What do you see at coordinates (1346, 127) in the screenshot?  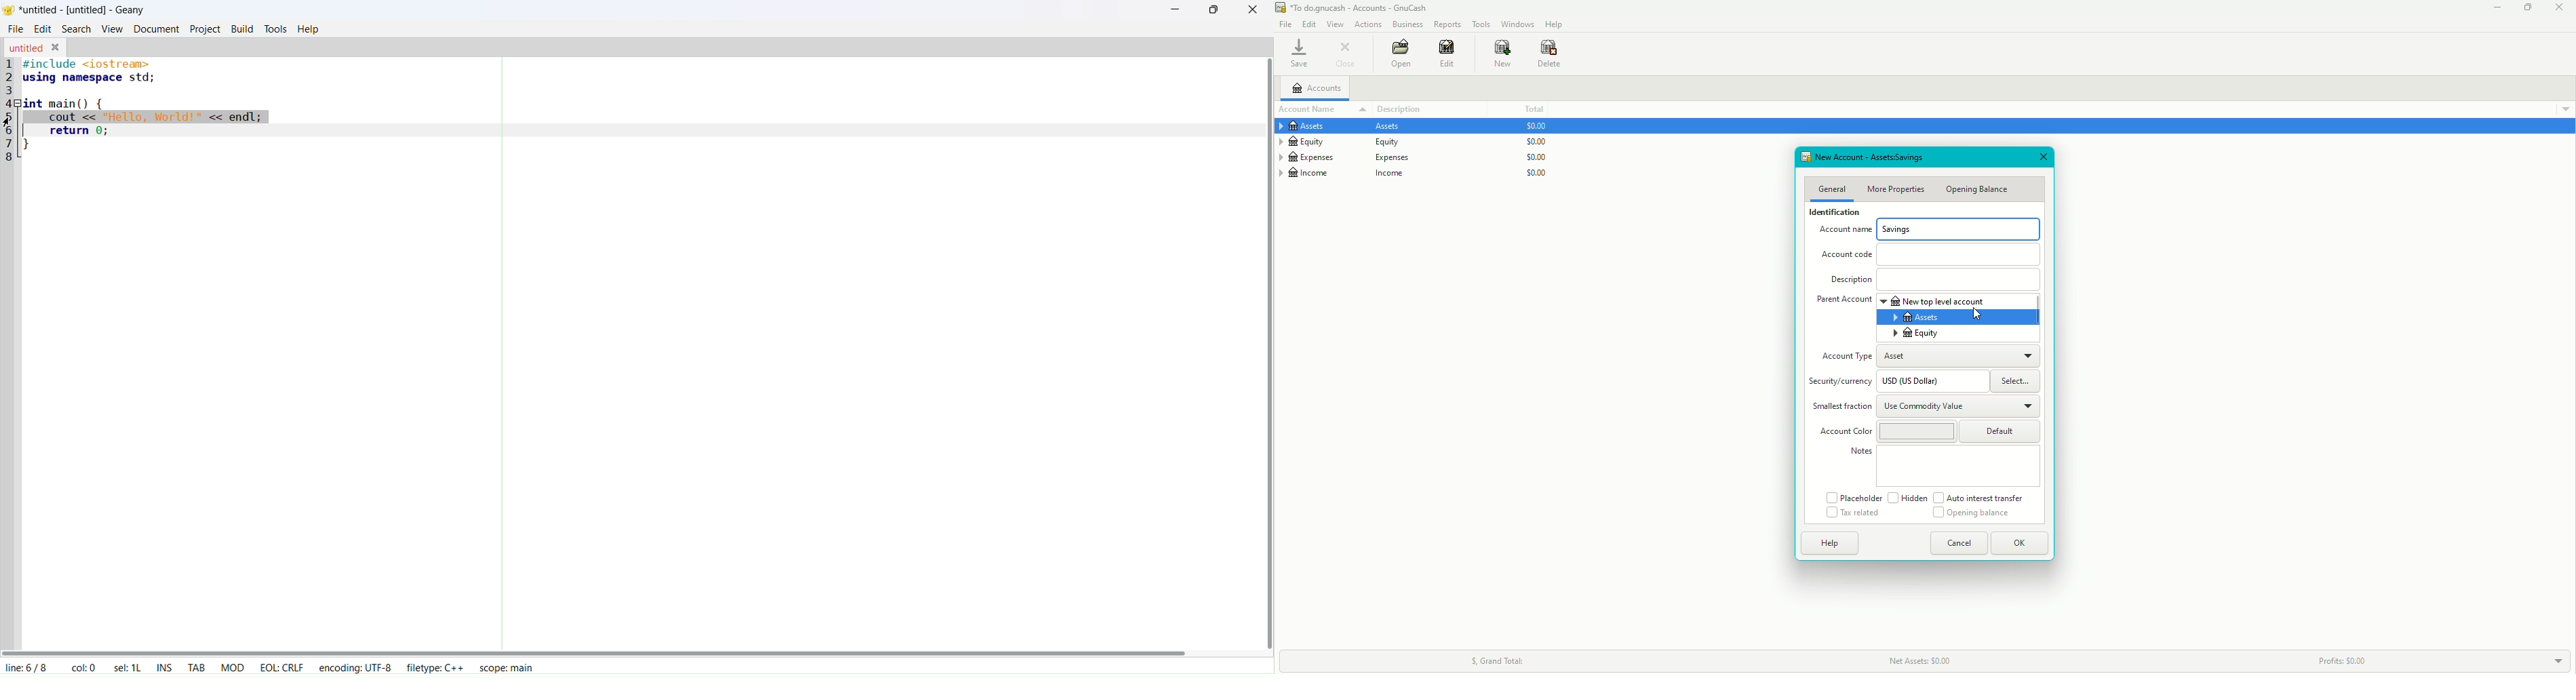 I see `Assets` at bounding box center [1346, 127].